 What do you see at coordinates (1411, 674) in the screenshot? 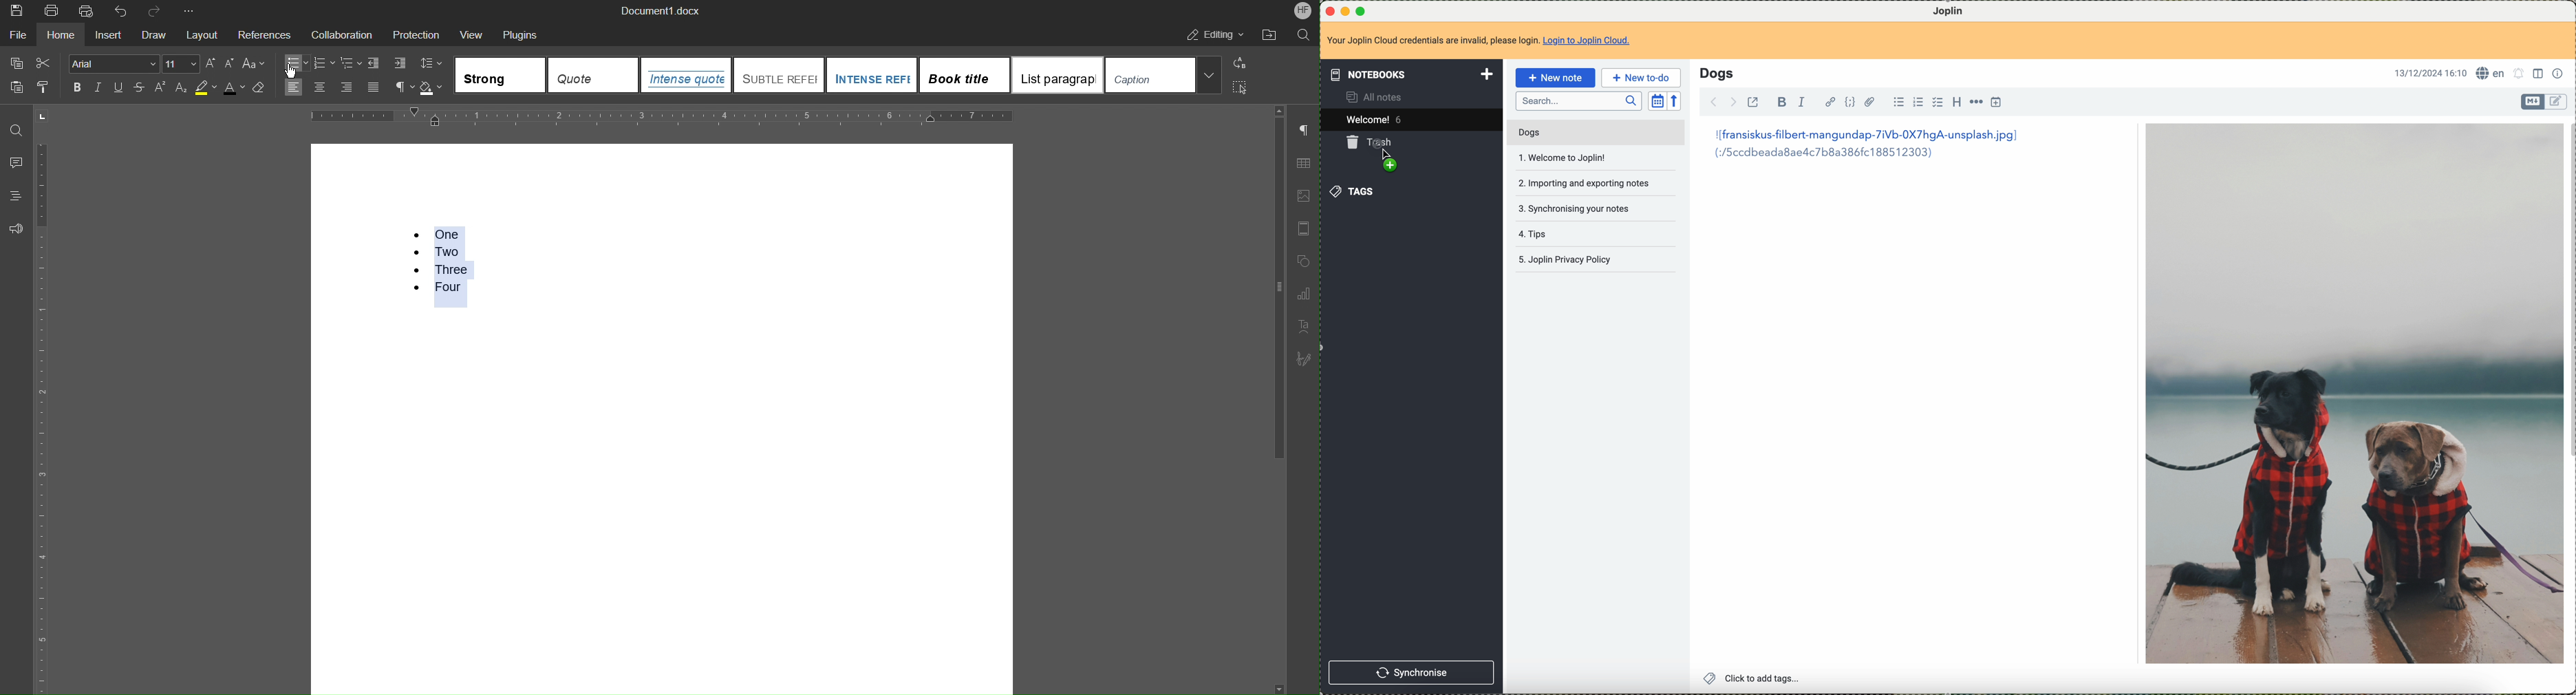
I see `synchronise` at bounding box center [1411, 674].